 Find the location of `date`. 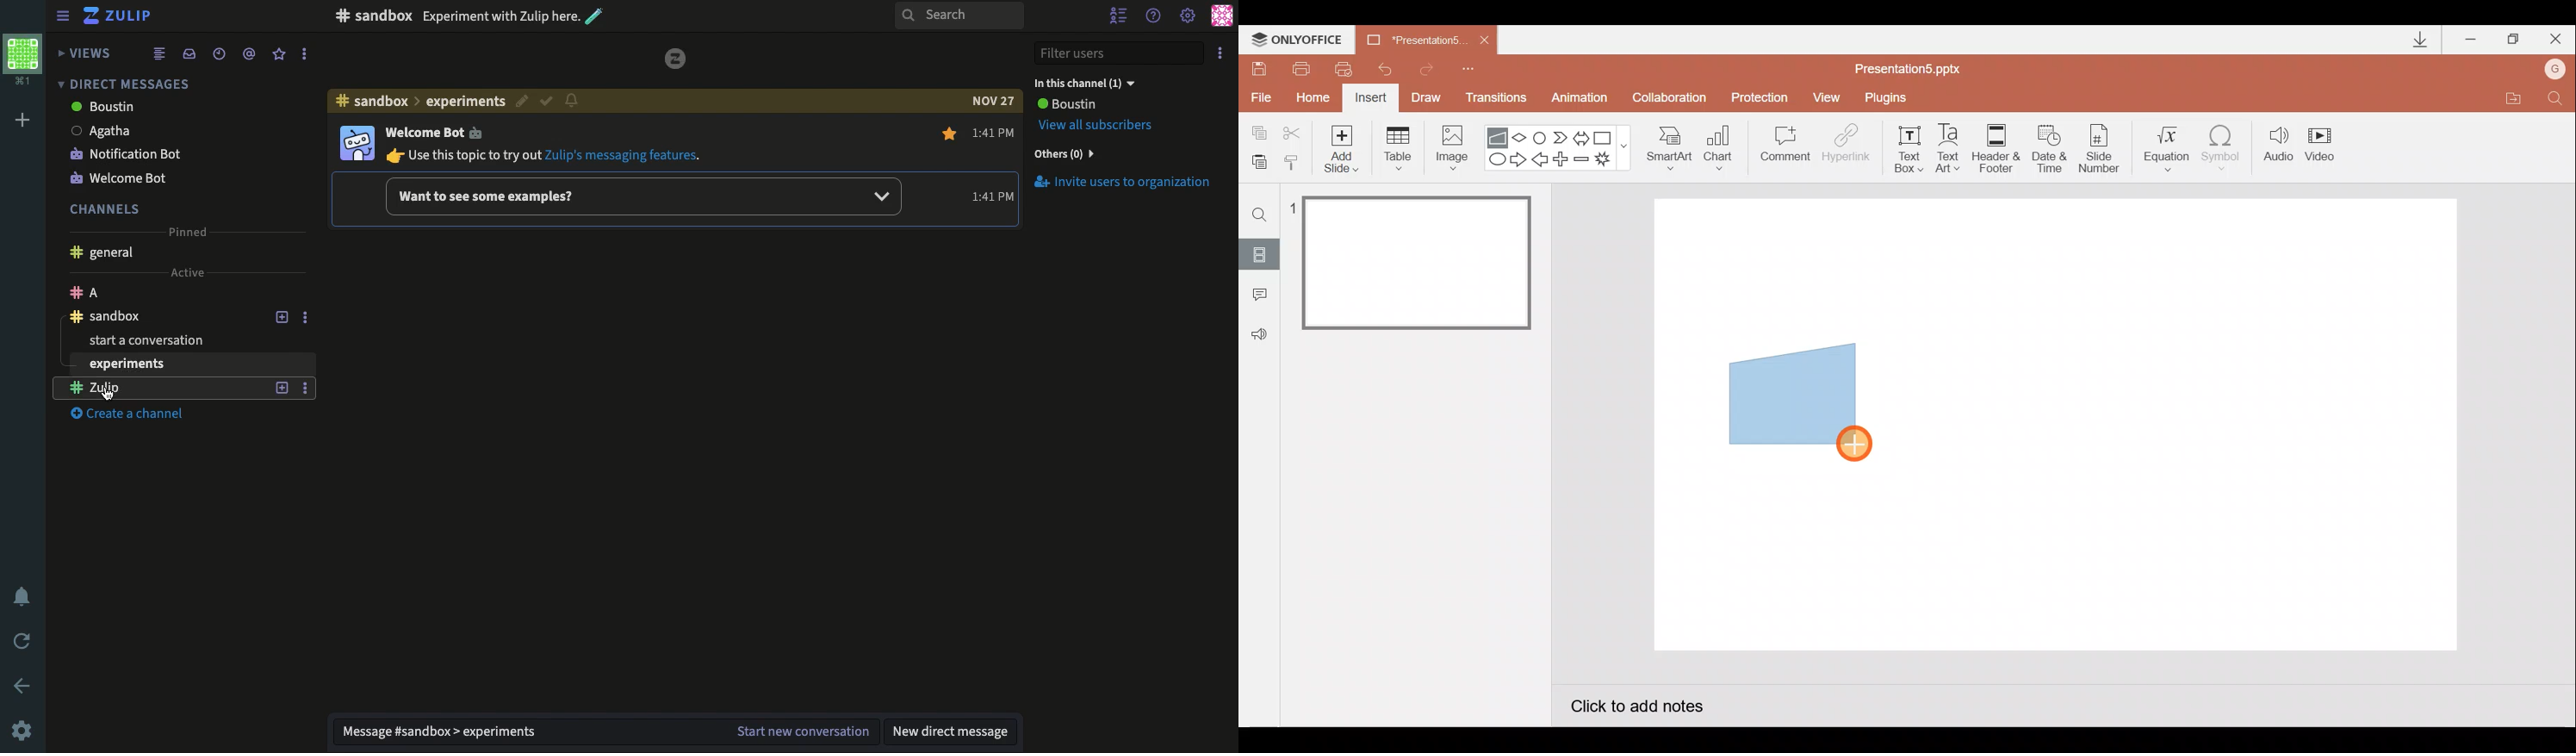

date is located at coordinates (992, 101).